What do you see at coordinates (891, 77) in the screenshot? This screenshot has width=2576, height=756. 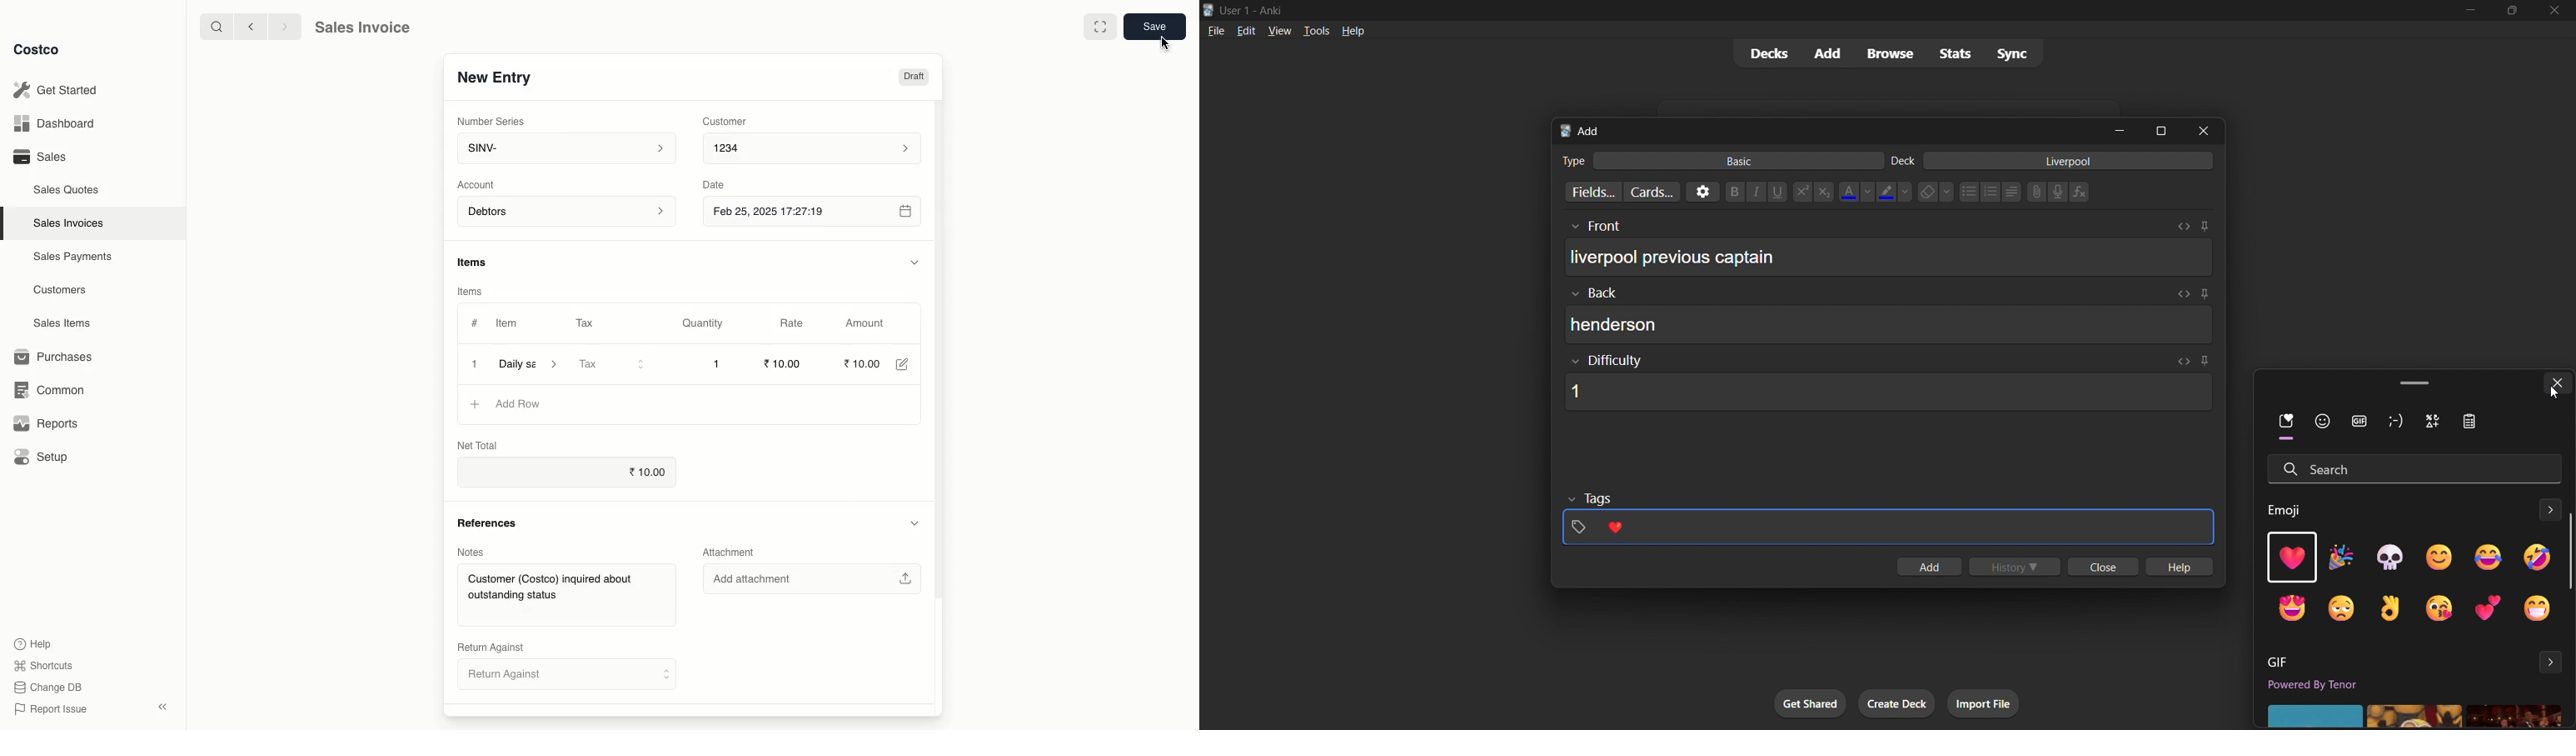 I see `Unpaid 10.00` at bounding box center [891, 77].